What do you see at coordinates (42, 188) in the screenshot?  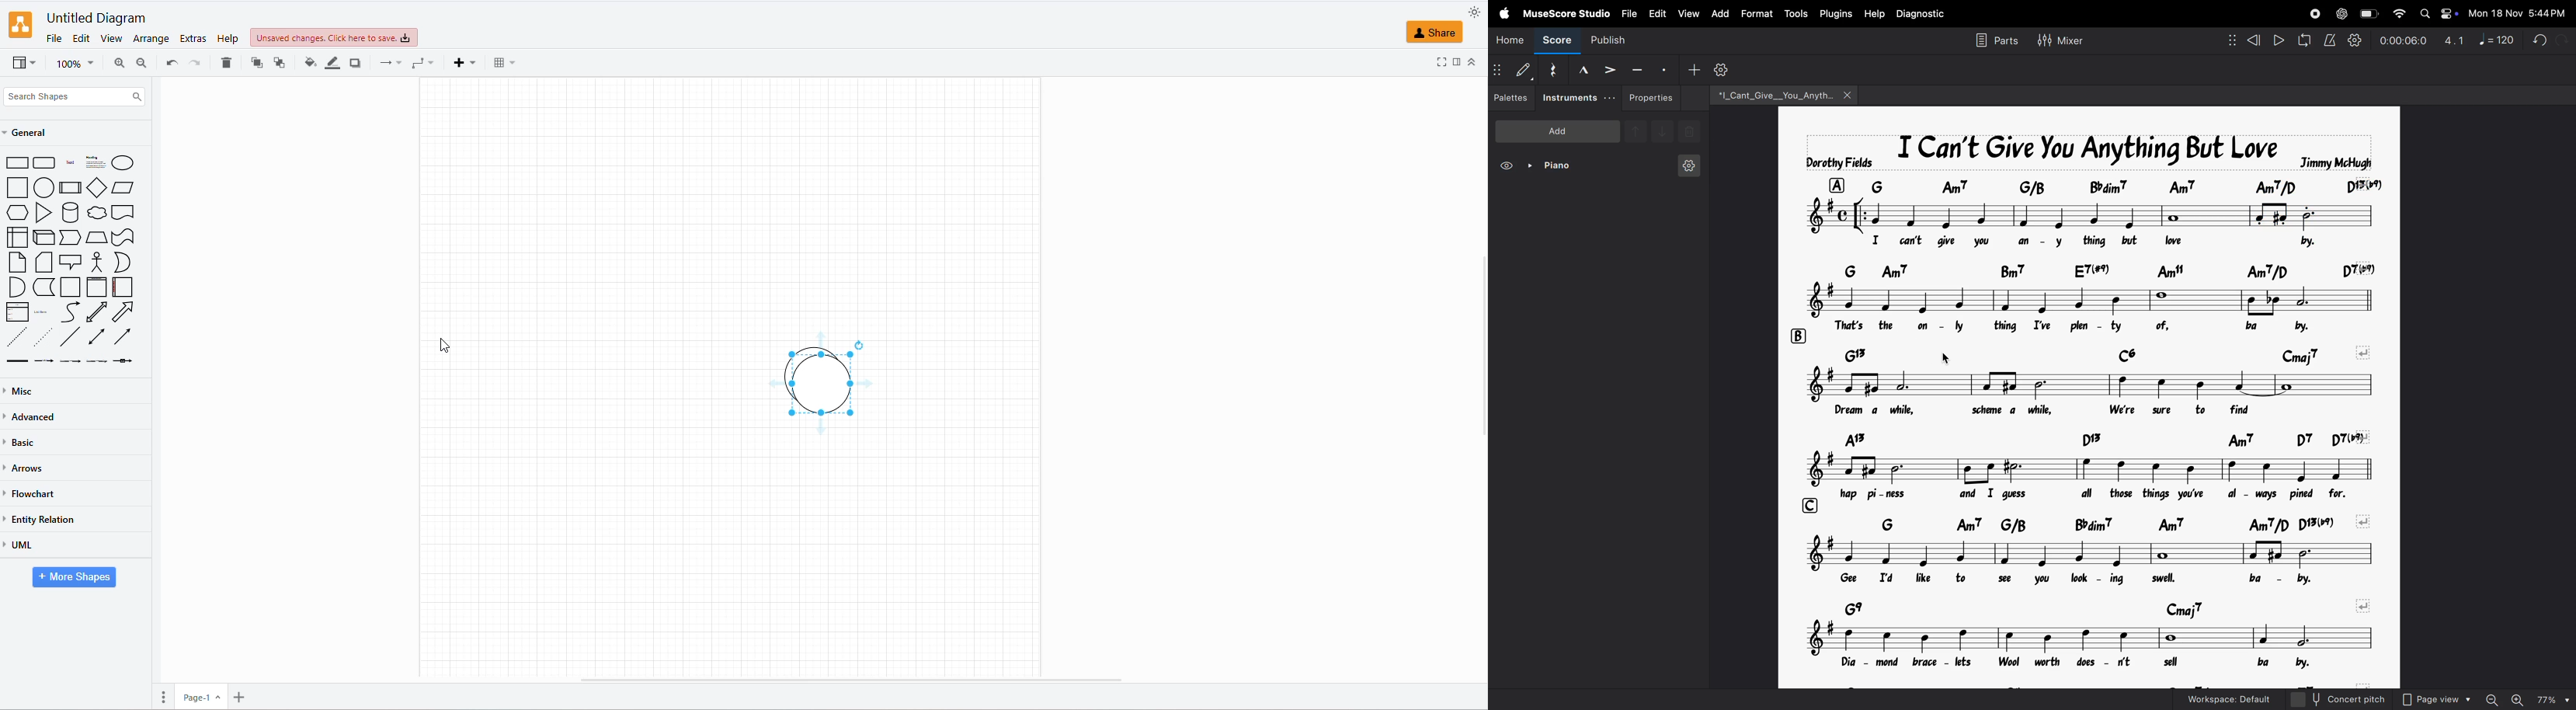 I see `CIRCLE` at bounding box center [42, 188].